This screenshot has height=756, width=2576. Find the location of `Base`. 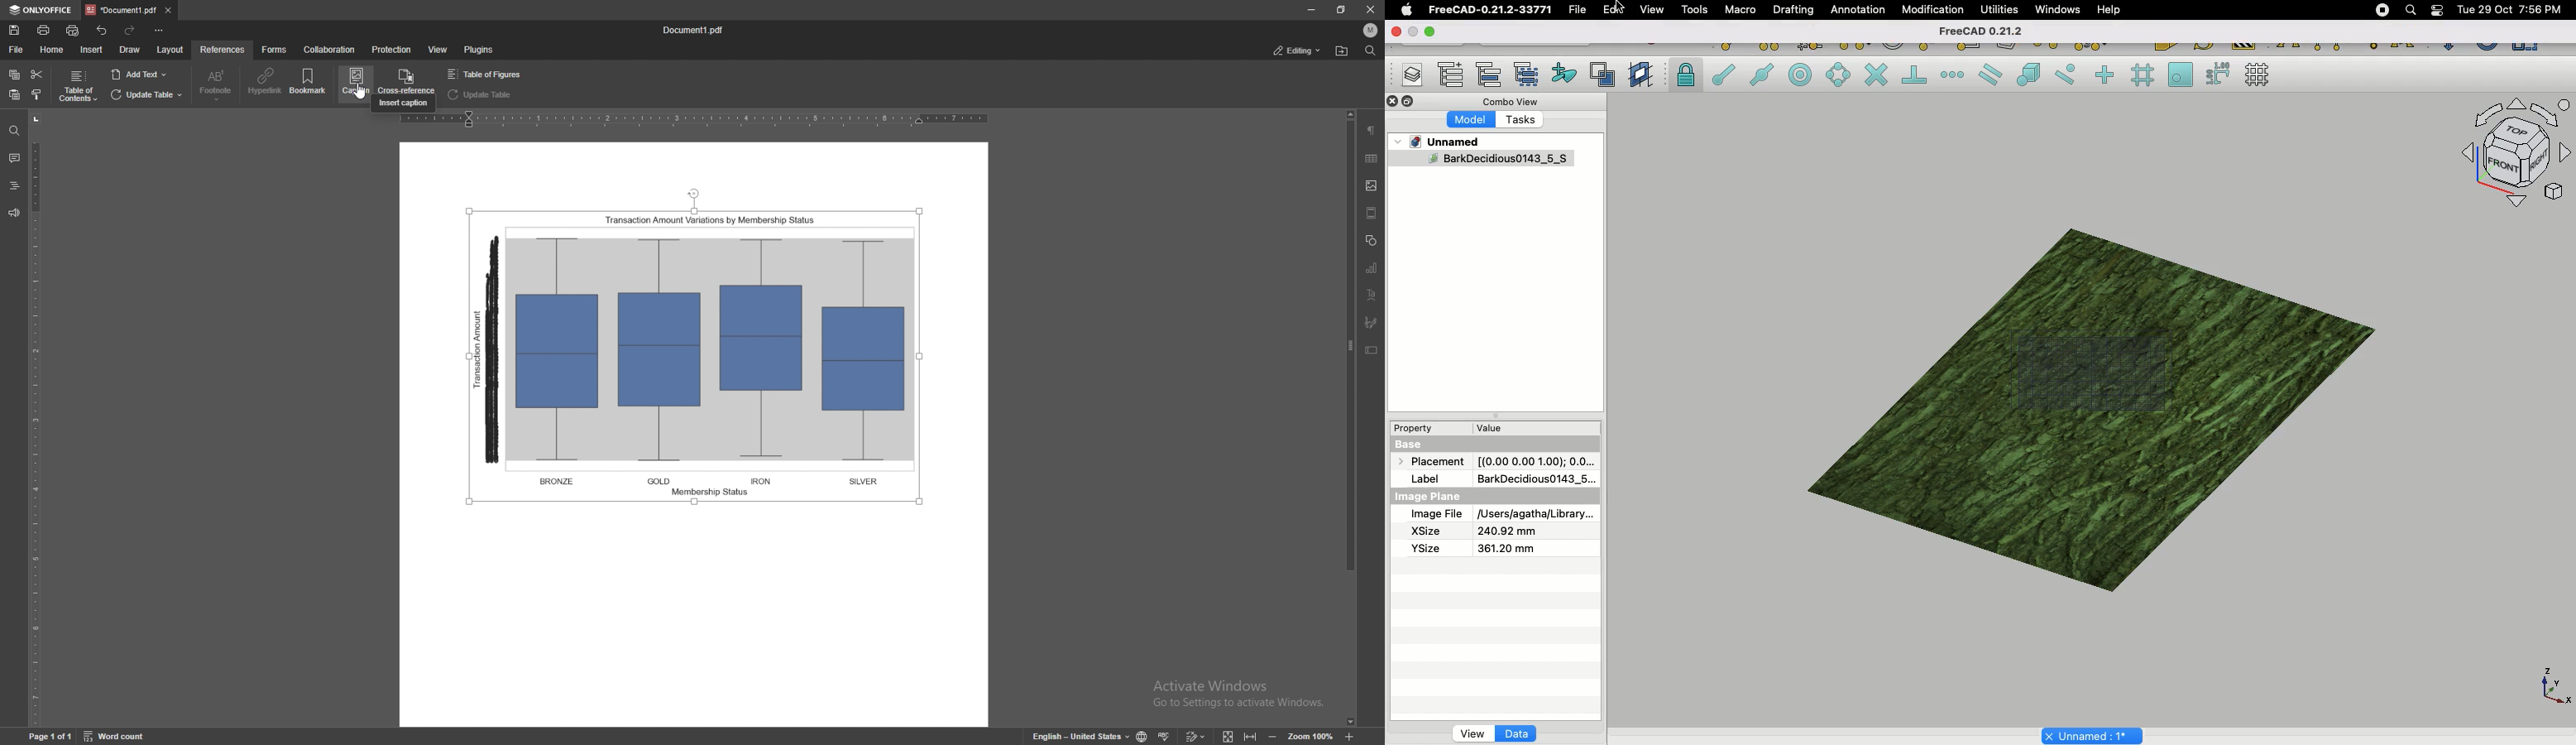

Base is located at coordinates (1411, 443).